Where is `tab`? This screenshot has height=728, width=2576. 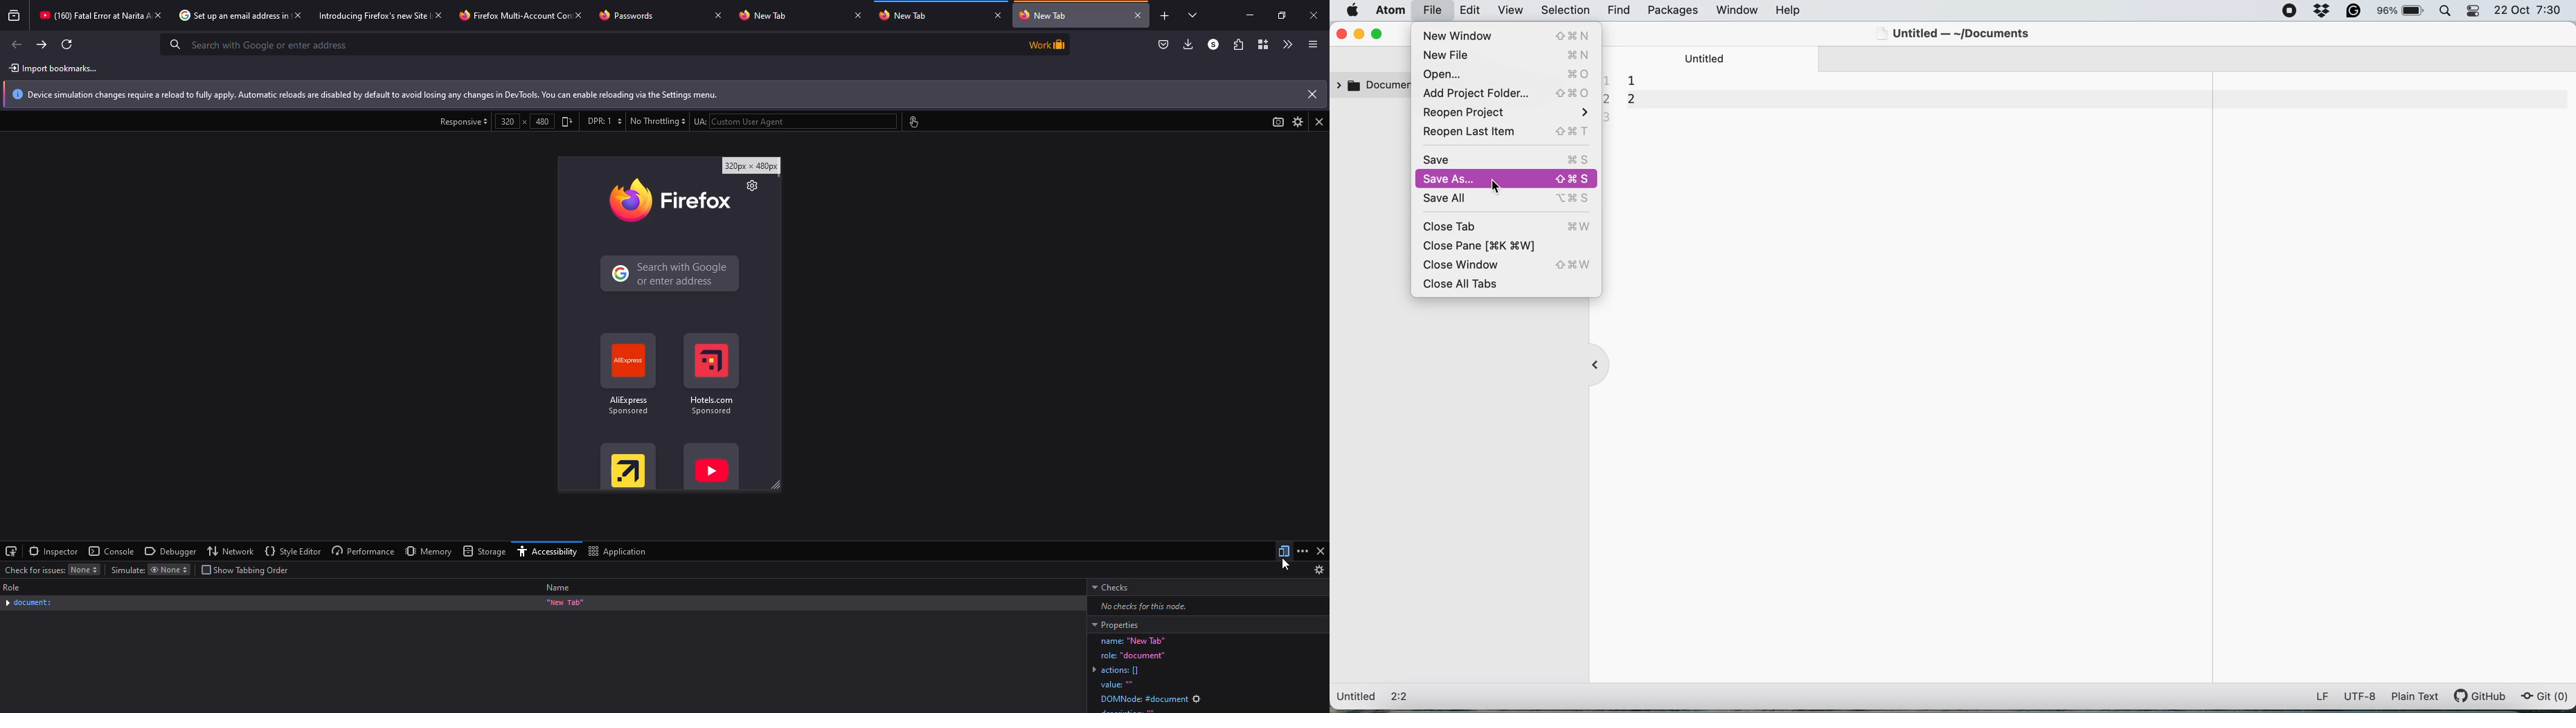 tab is located at coordinates (506, 17).